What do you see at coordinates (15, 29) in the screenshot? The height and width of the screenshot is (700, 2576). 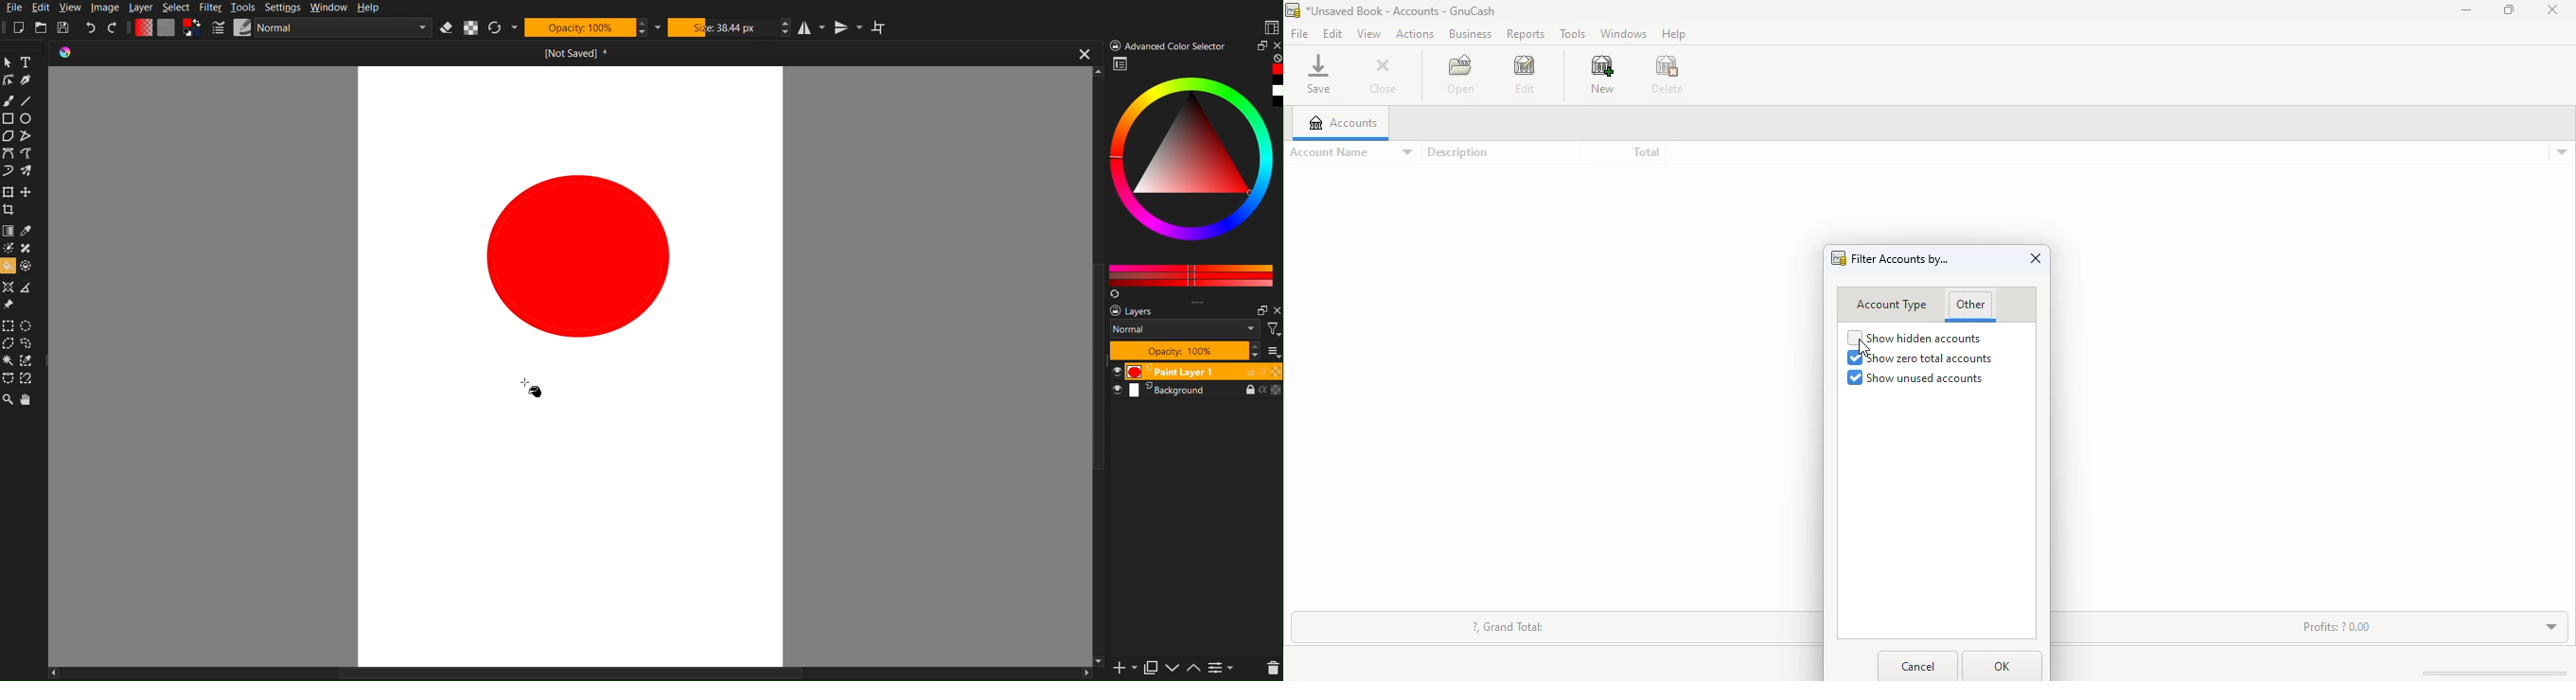 I see `New` at bounding box center [15, 29].